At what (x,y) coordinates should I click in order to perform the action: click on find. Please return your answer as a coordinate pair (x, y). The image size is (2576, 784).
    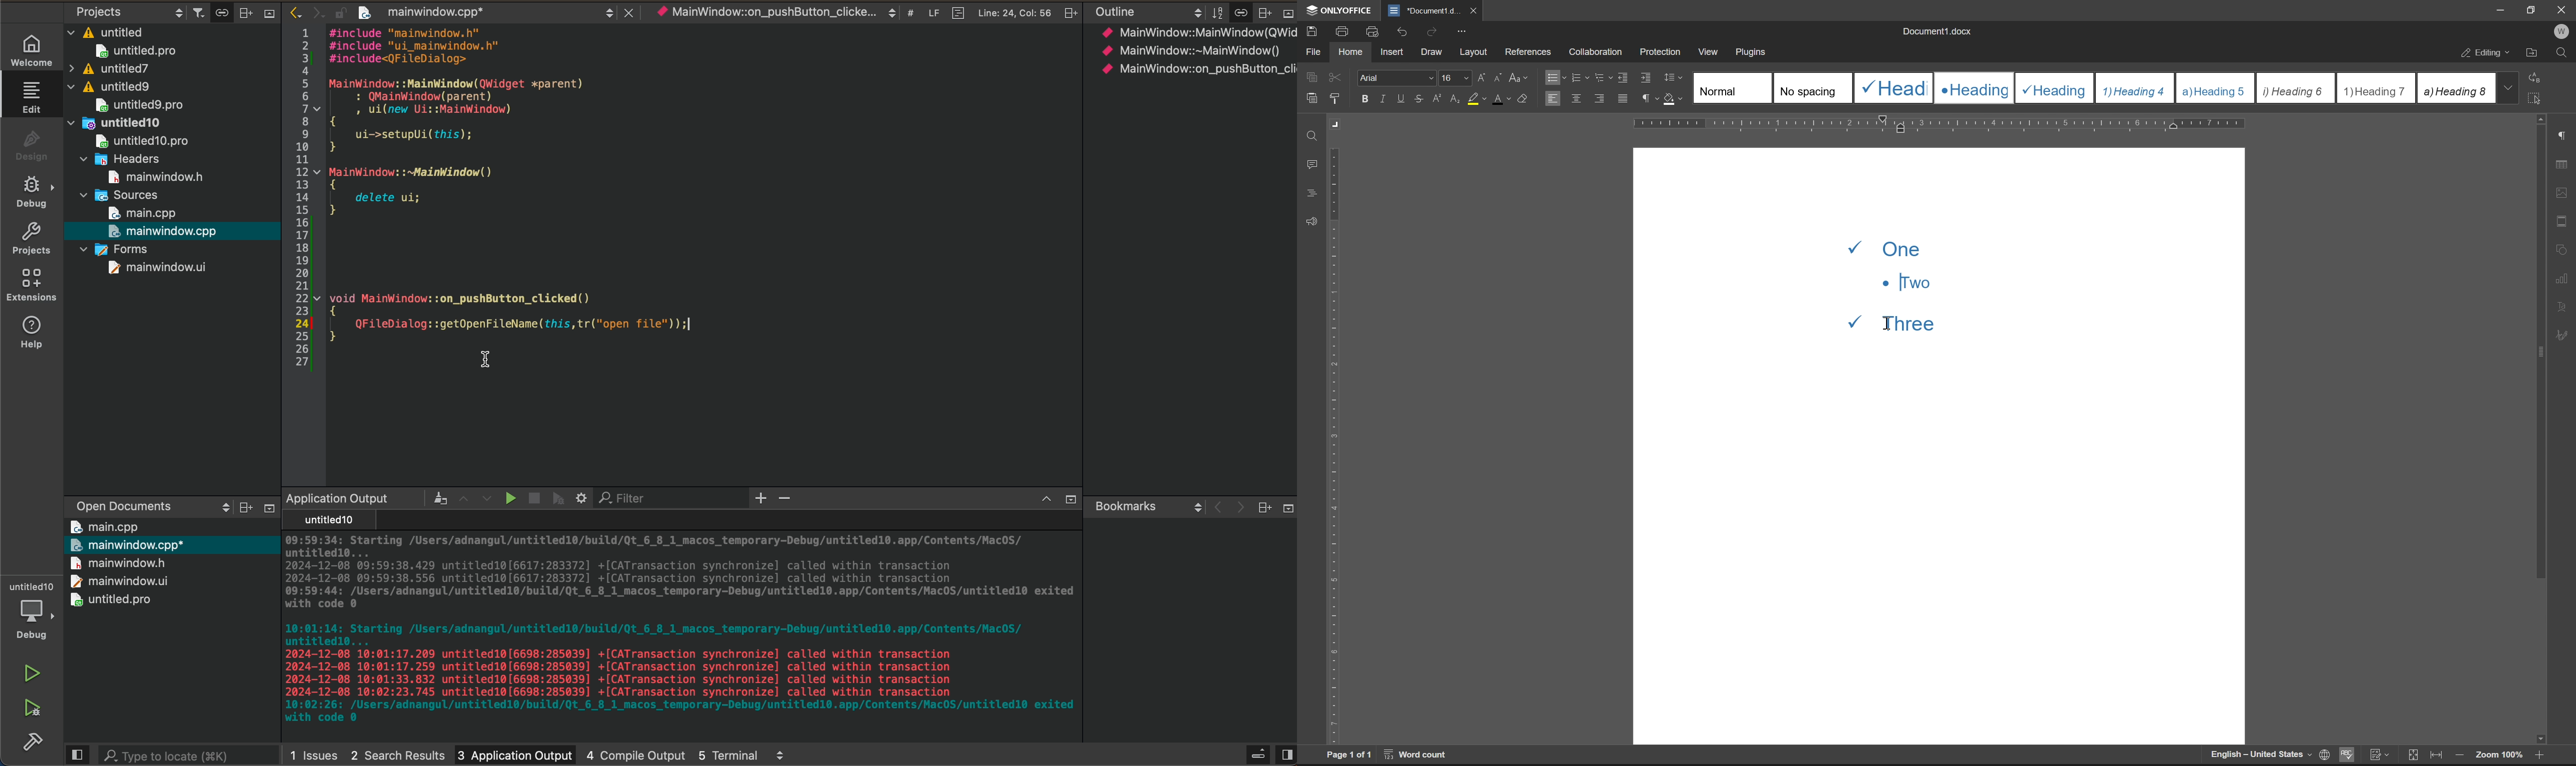
    Looking at the image, I should click on (2562, 53).